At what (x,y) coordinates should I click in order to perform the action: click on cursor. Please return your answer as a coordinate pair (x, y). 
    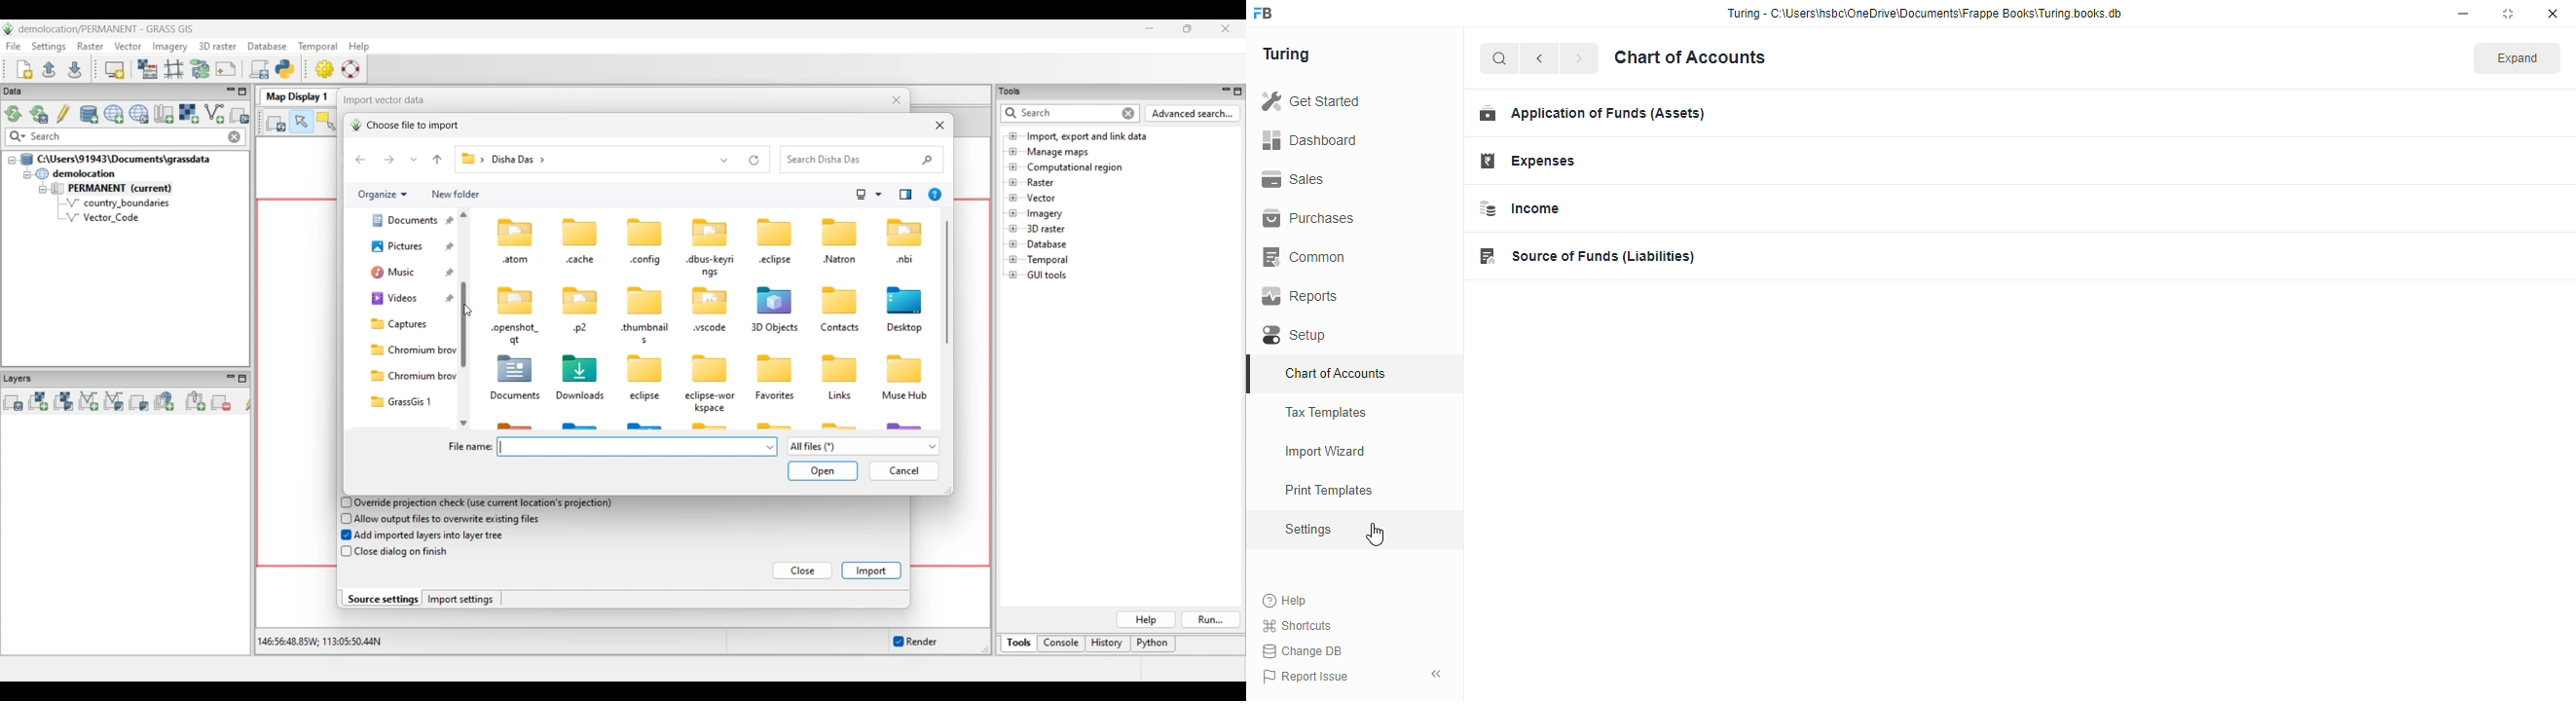
    Looking at the image, I should click on (1375, 535).